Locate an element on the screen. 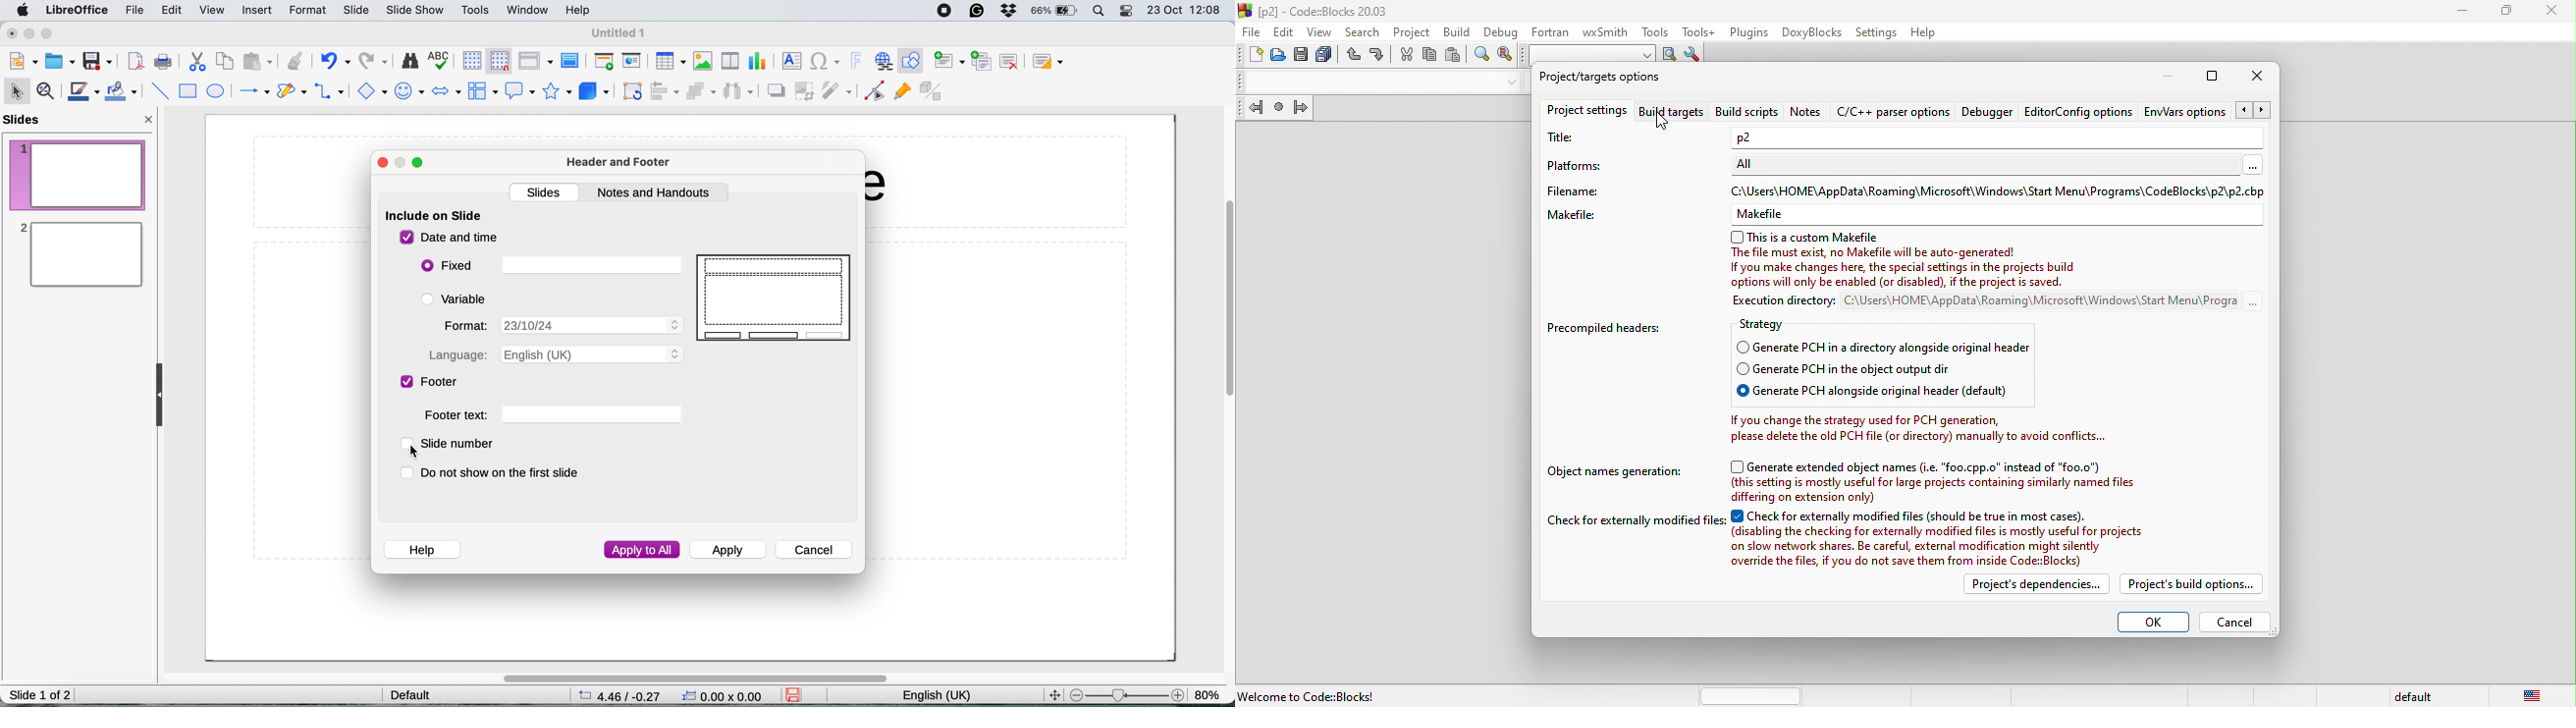 The height and width of the screenshot is (728, 2576). notes and handouts is located at coordinates (657, 193).